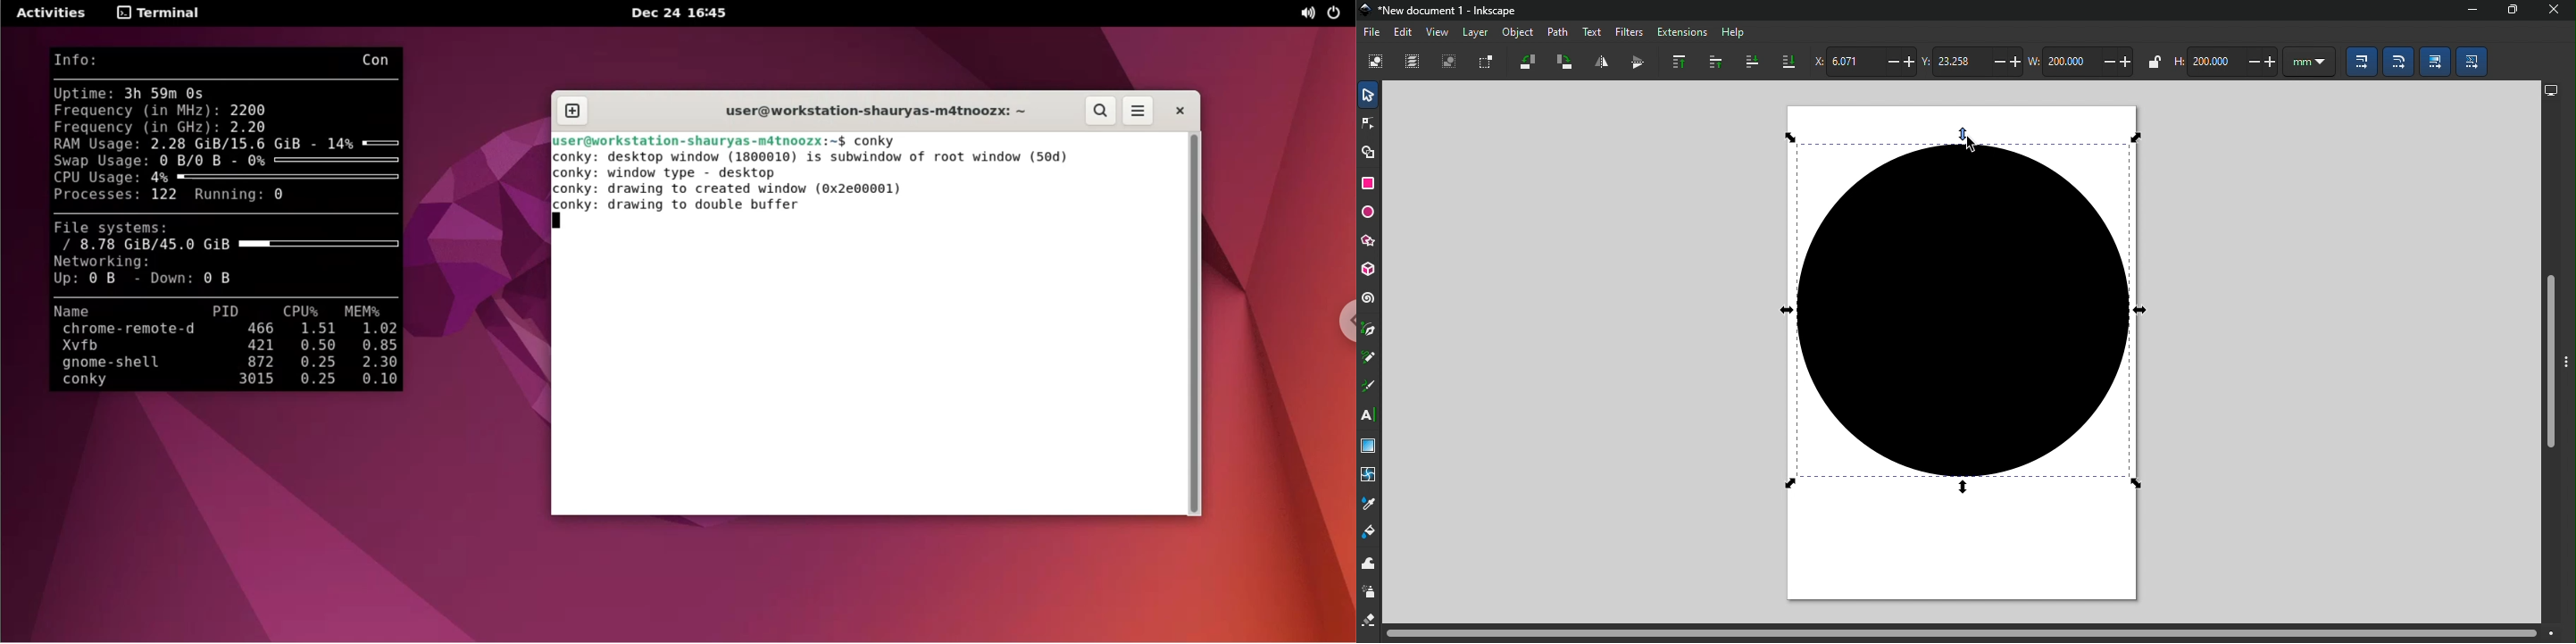  I want to click on When scaling objects, scale the stroke width by the same proportion, so click(2363, 63).